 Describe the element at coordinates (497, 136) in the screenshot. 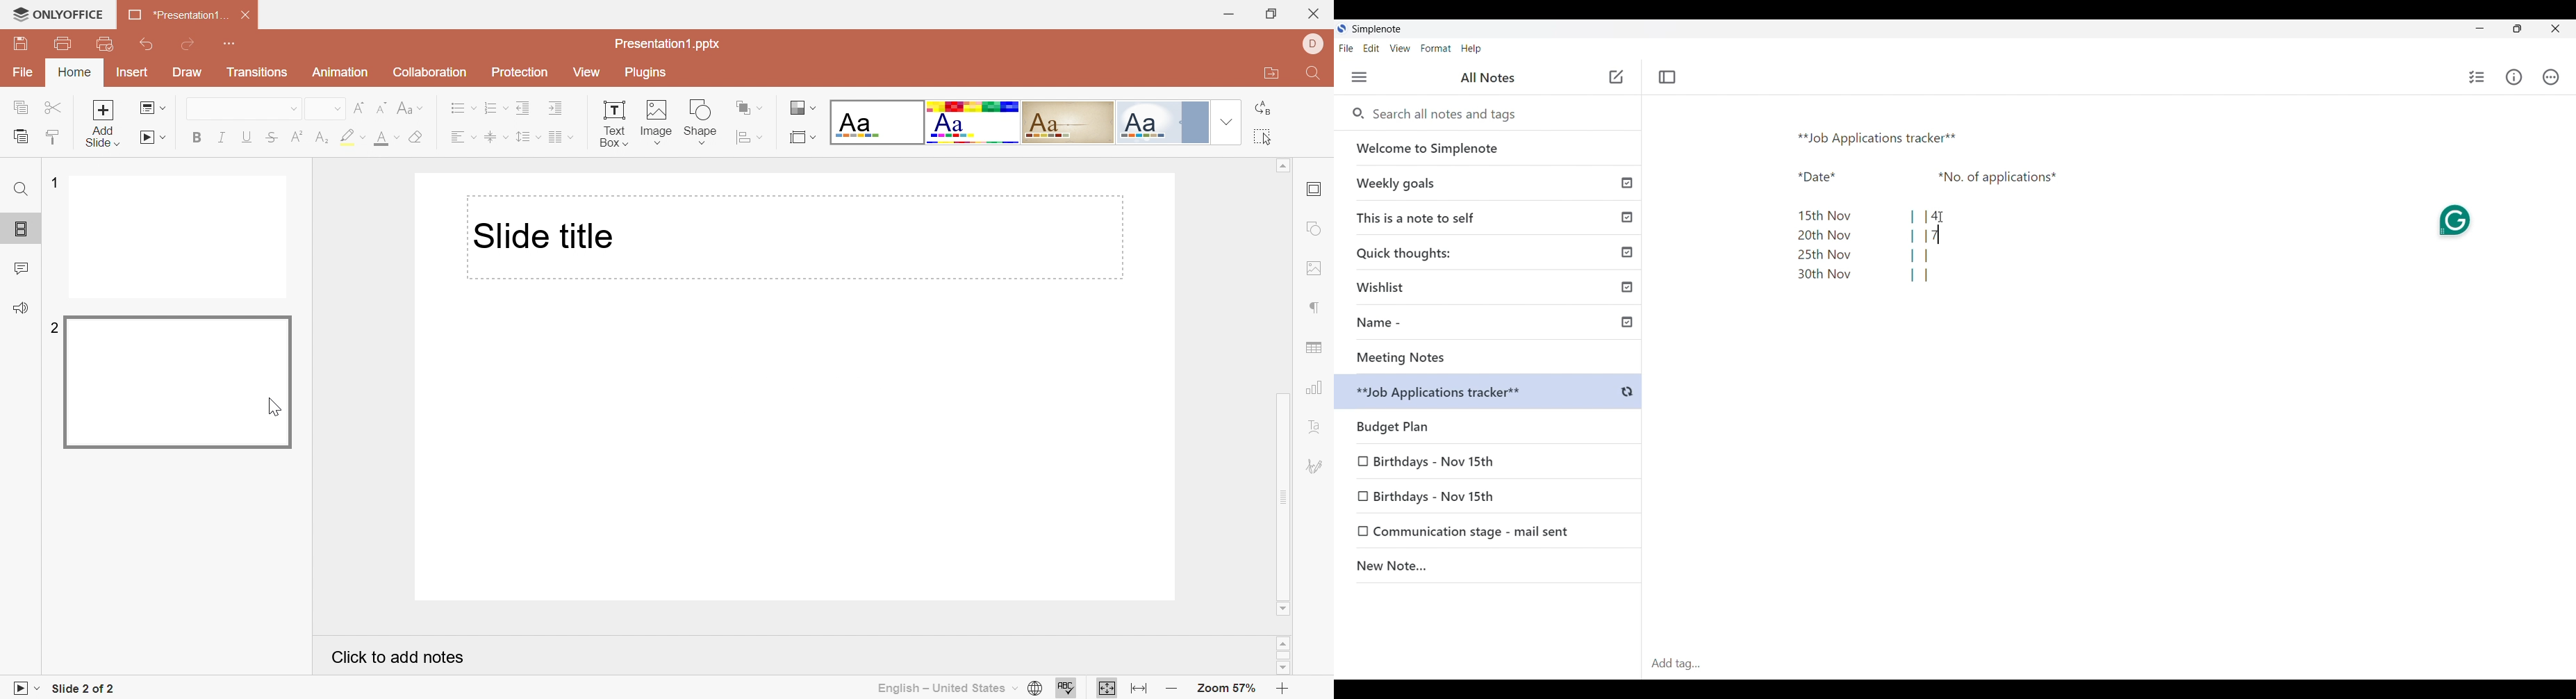

I see `vertical align` at that location.